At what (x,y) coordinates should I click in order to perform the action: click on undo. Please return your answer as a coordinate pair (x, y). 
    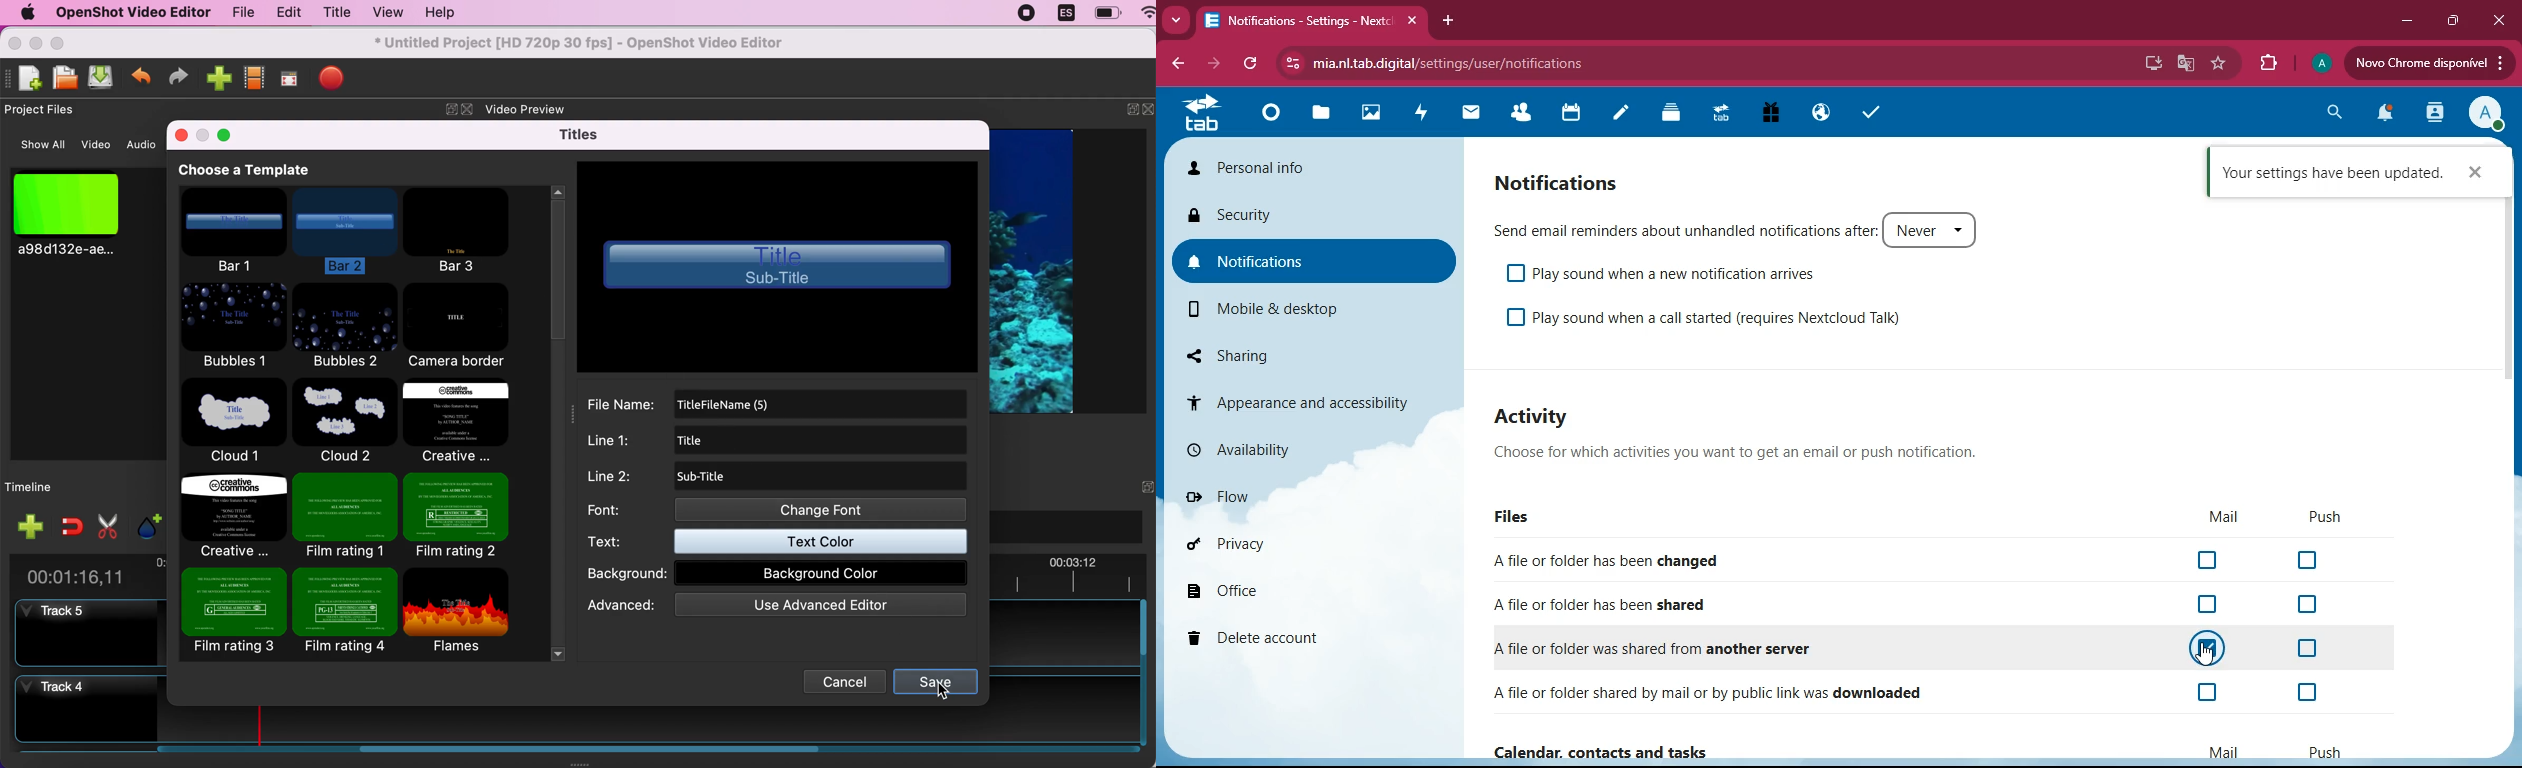
    Looking at the image, I should click on (142, 76).